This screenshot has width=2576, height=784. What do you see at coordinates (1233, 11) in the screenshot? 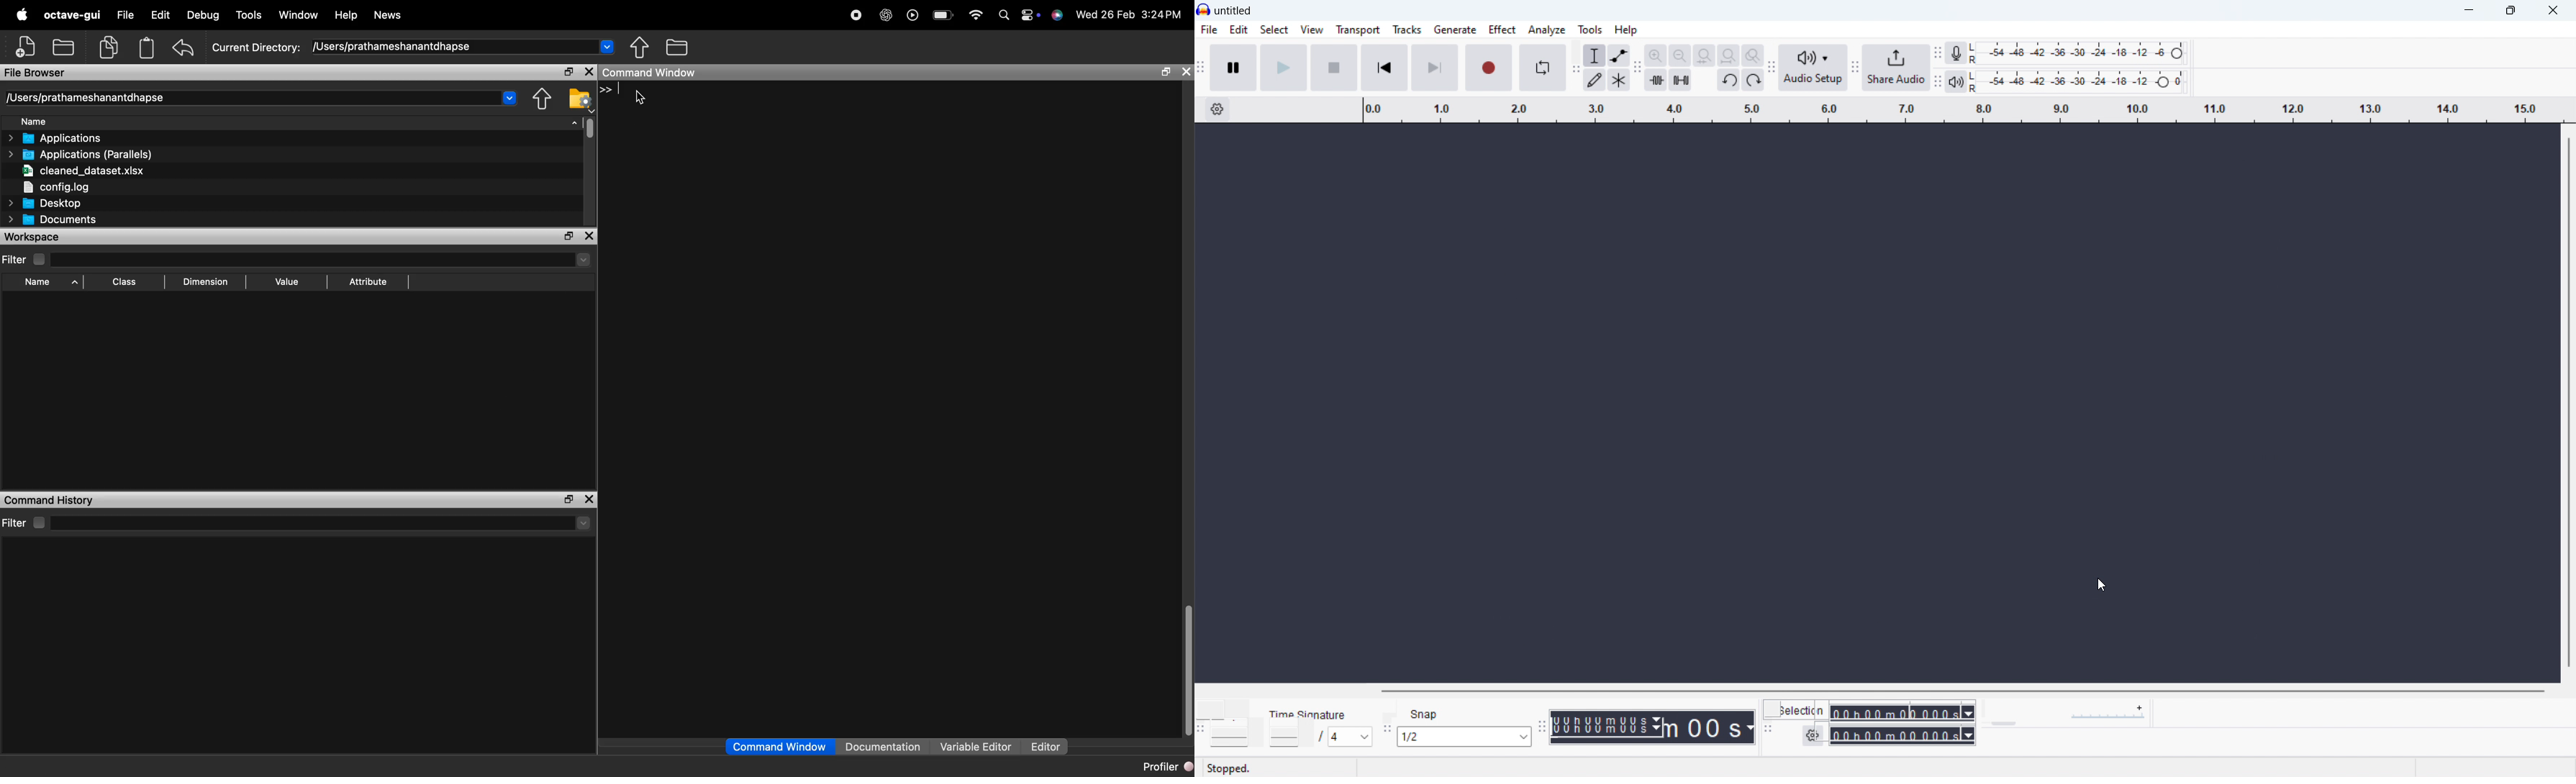
I see `title` at bounding box center [1233, 11].